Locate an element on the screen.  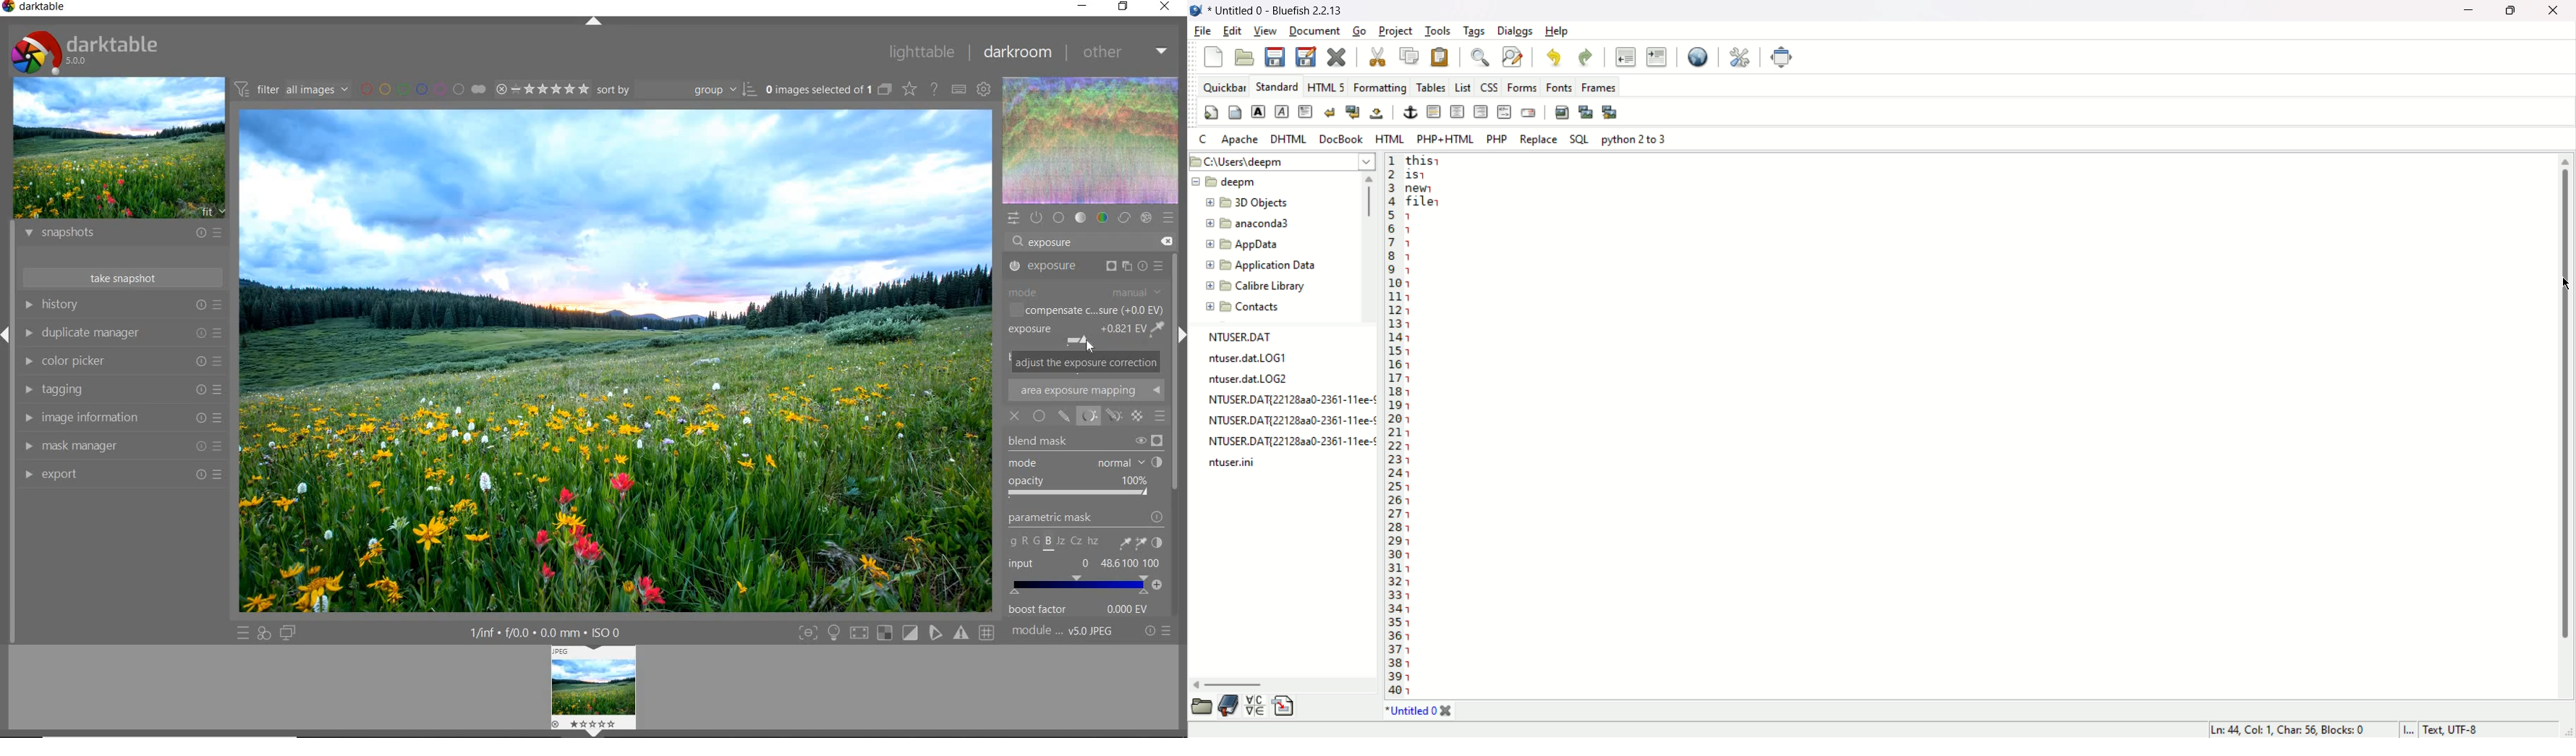
multi thumbnail is located at coordinates (1610, 111).